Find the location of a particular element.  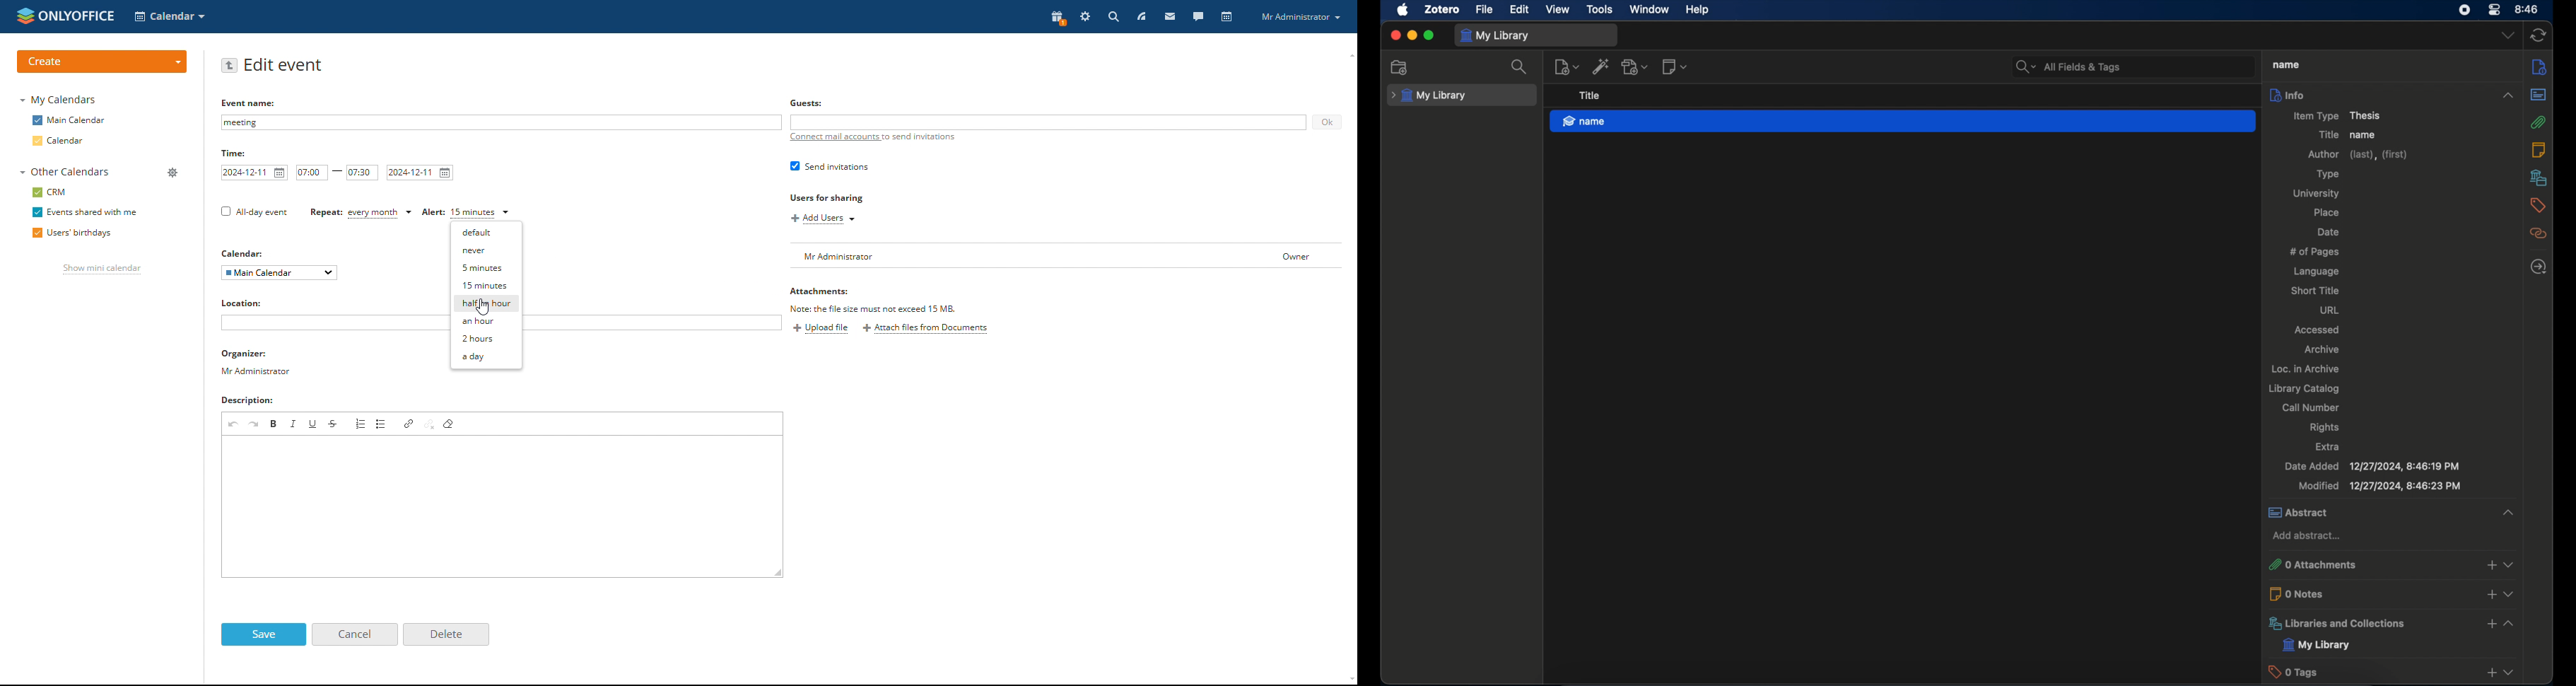

add description is located at coordinates (503, 506).